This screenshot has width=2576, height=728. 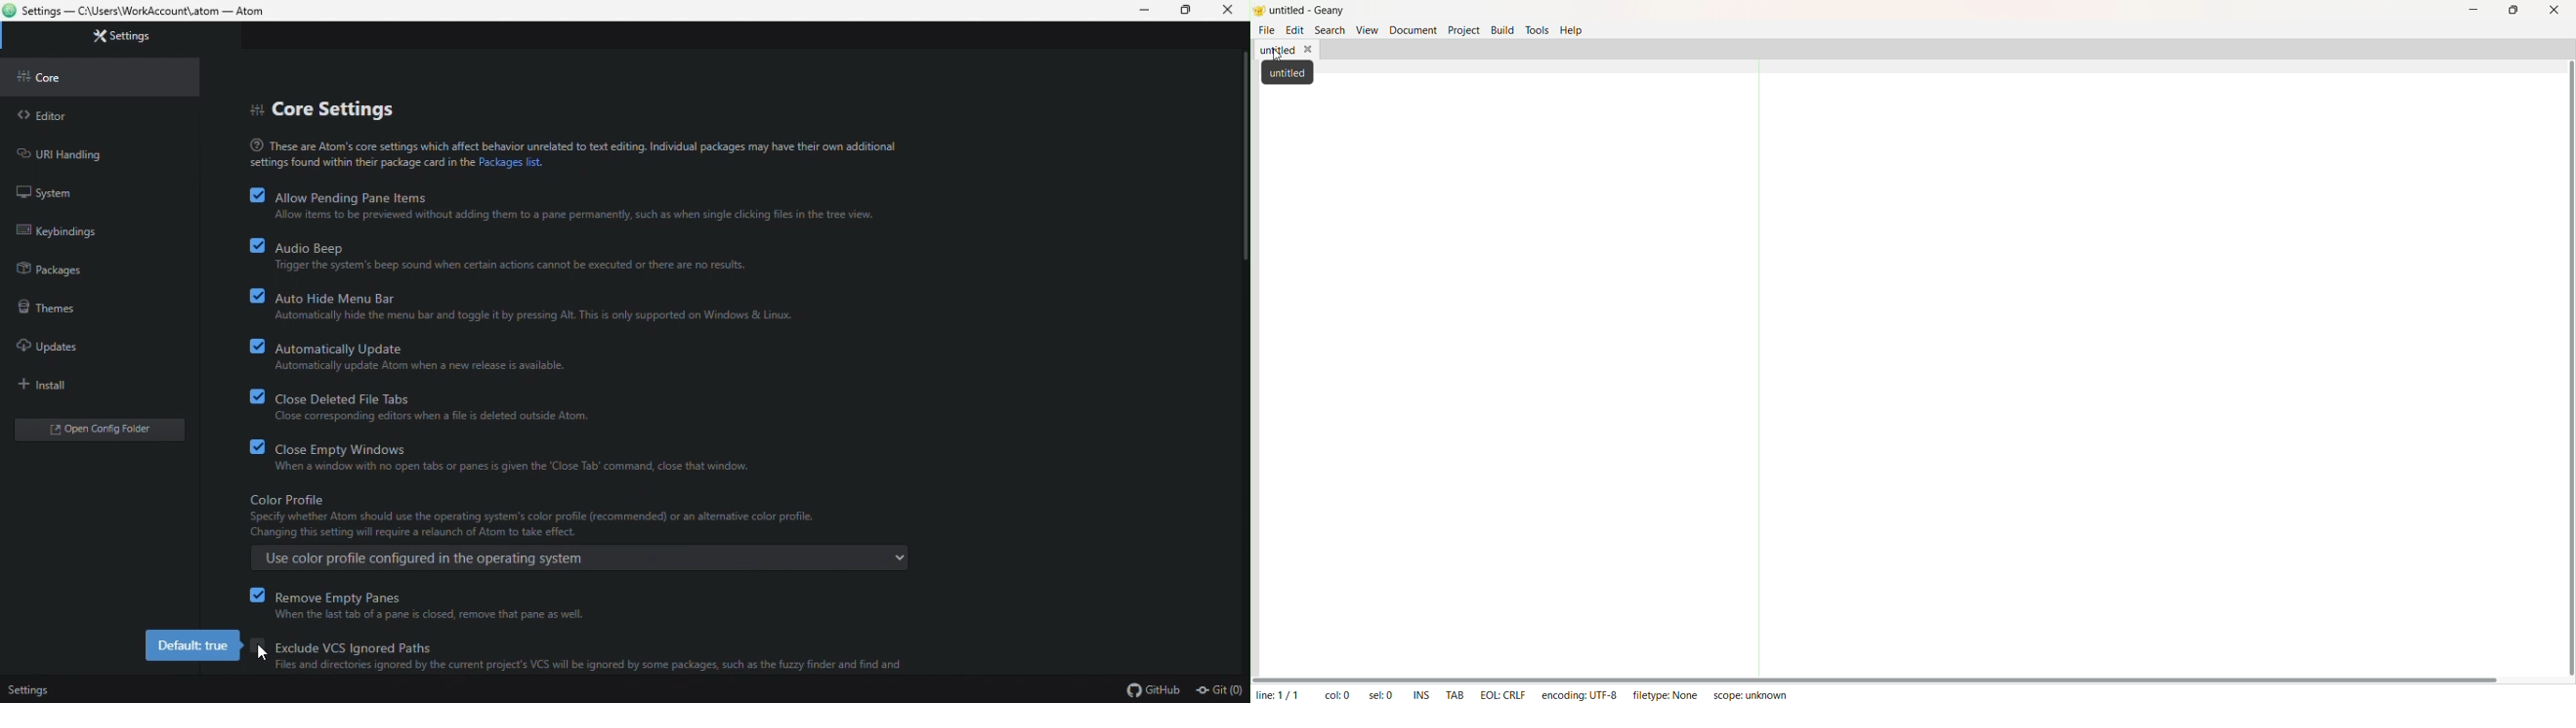 What do you see at coordinates (191, 645) in the screenshot?
I see `default value` at bounding box center [191, 645].